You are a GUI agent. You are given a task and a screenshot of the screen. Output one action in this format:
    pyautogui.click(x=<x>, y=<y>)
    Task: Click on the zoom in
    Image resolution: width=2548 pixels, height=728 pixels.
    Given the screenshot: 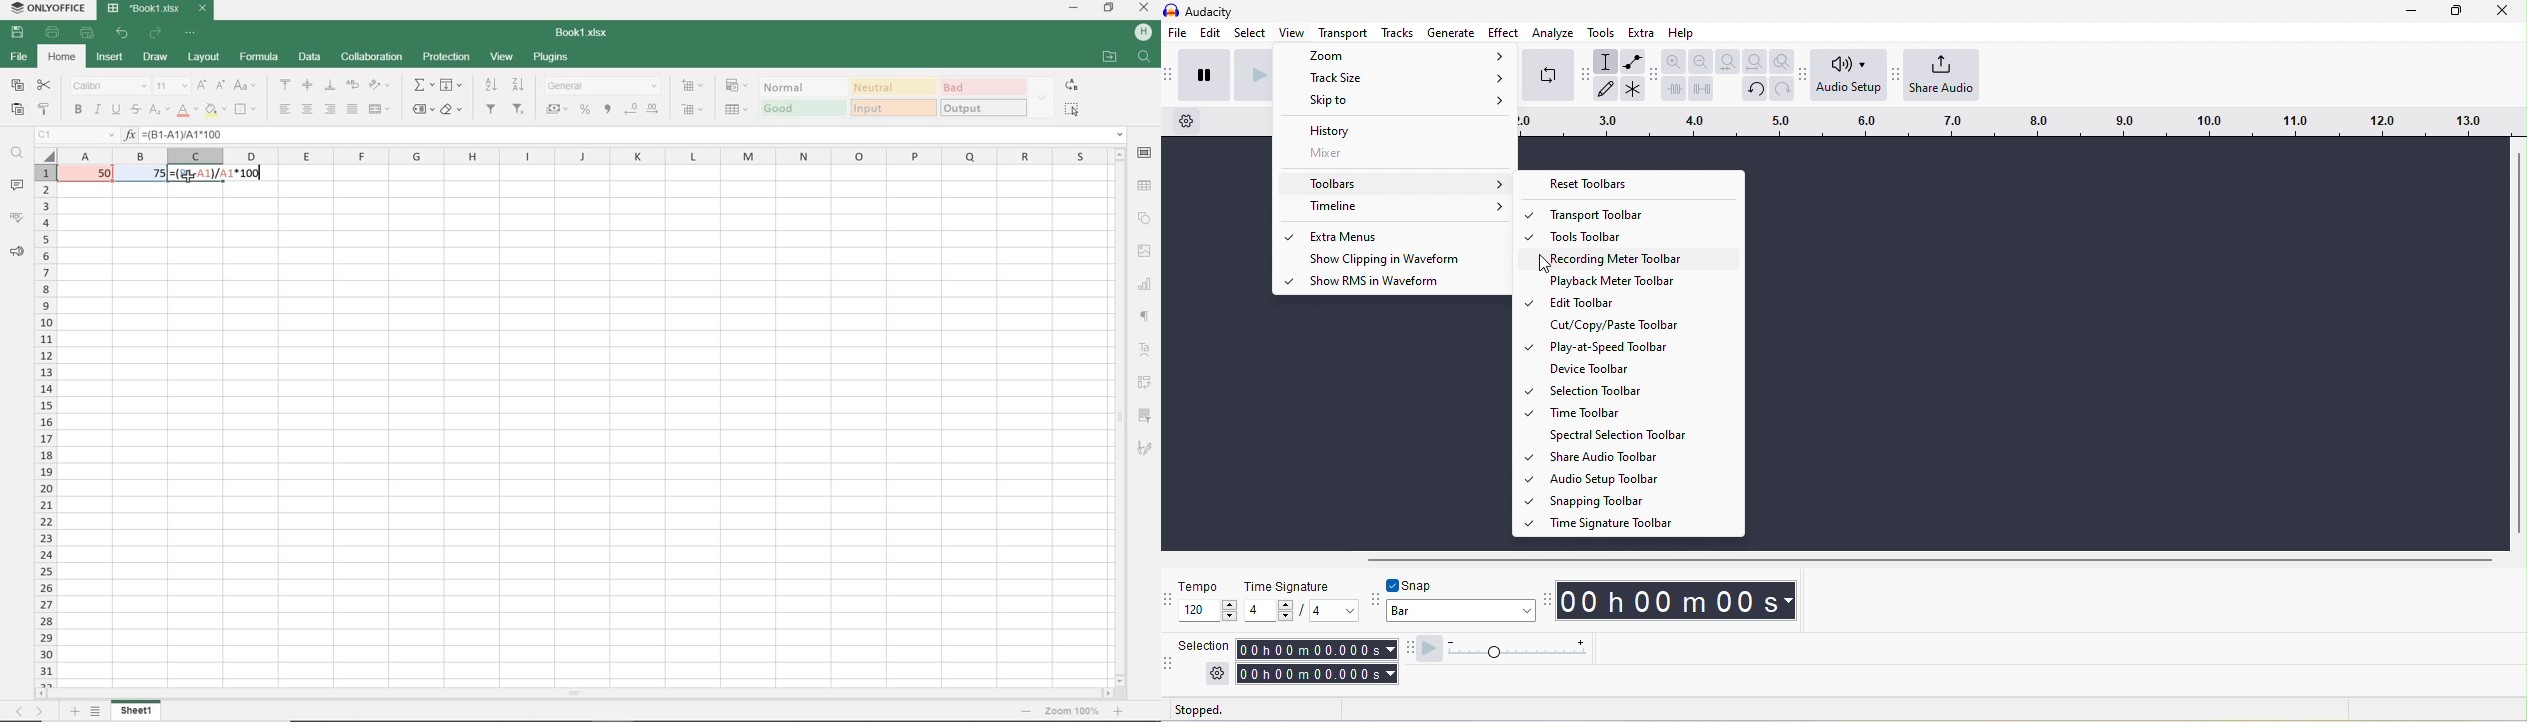 What is the action you would take?
    pyautogui.click(x=1674, y=60)
    